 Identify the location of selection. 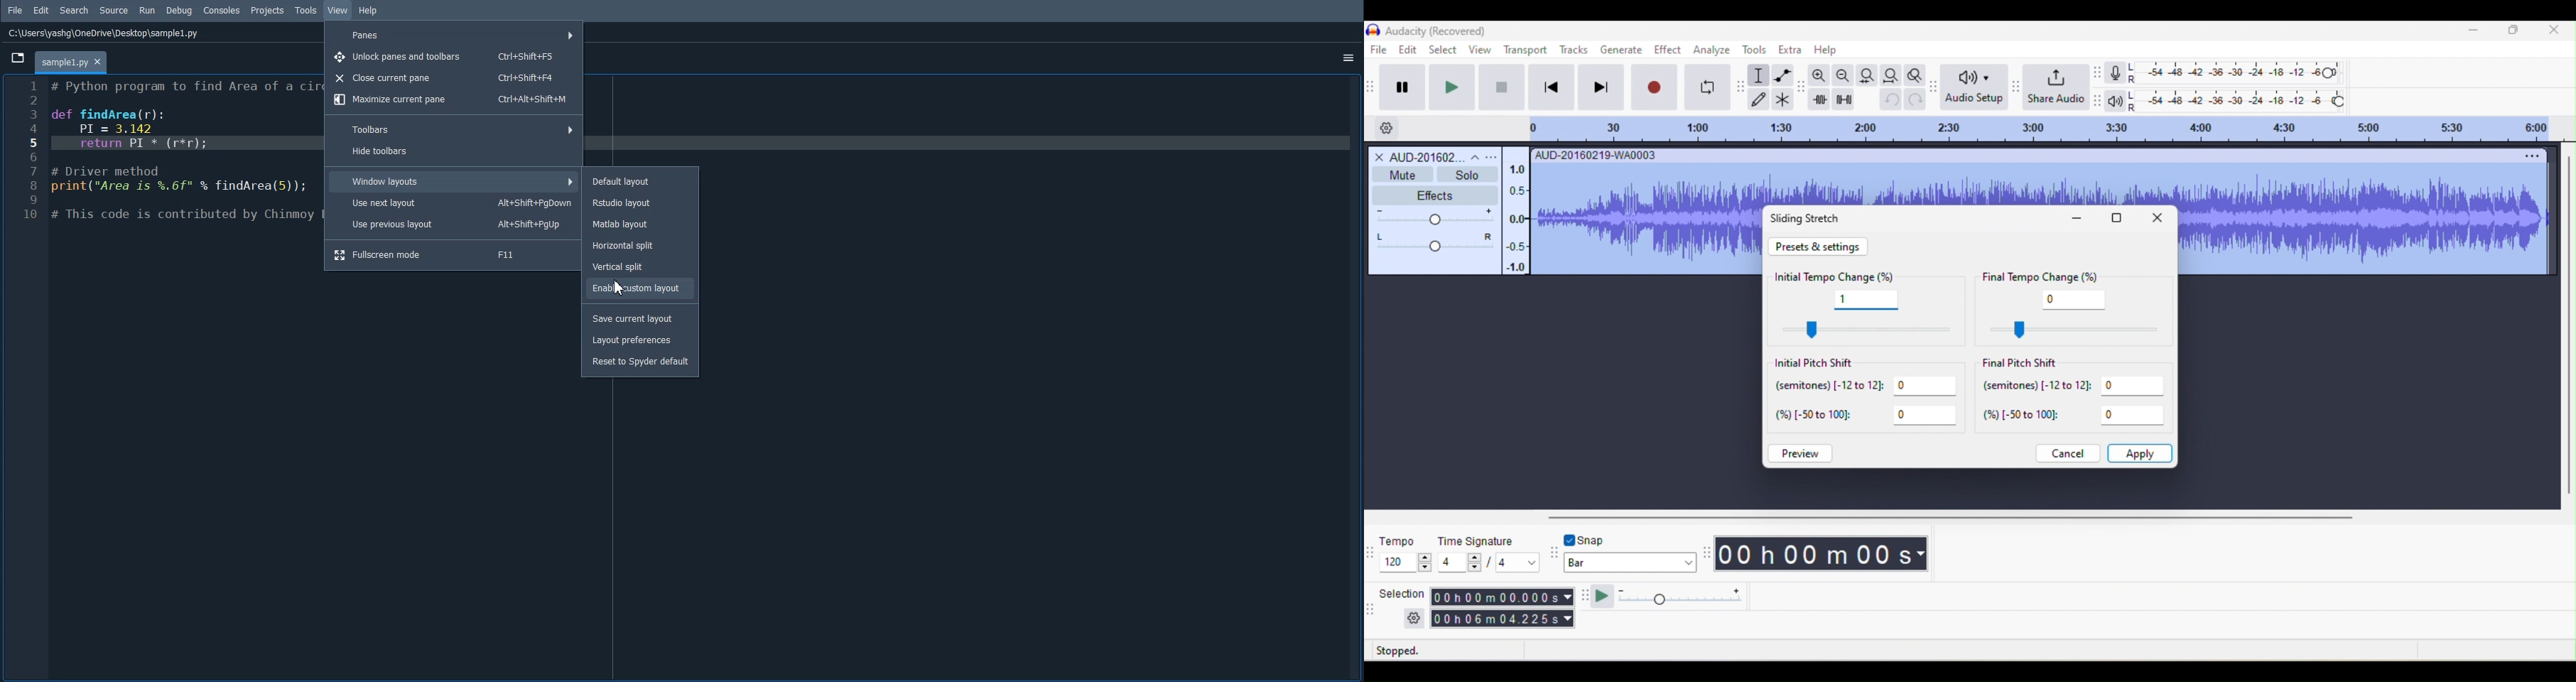
(1400, 606).